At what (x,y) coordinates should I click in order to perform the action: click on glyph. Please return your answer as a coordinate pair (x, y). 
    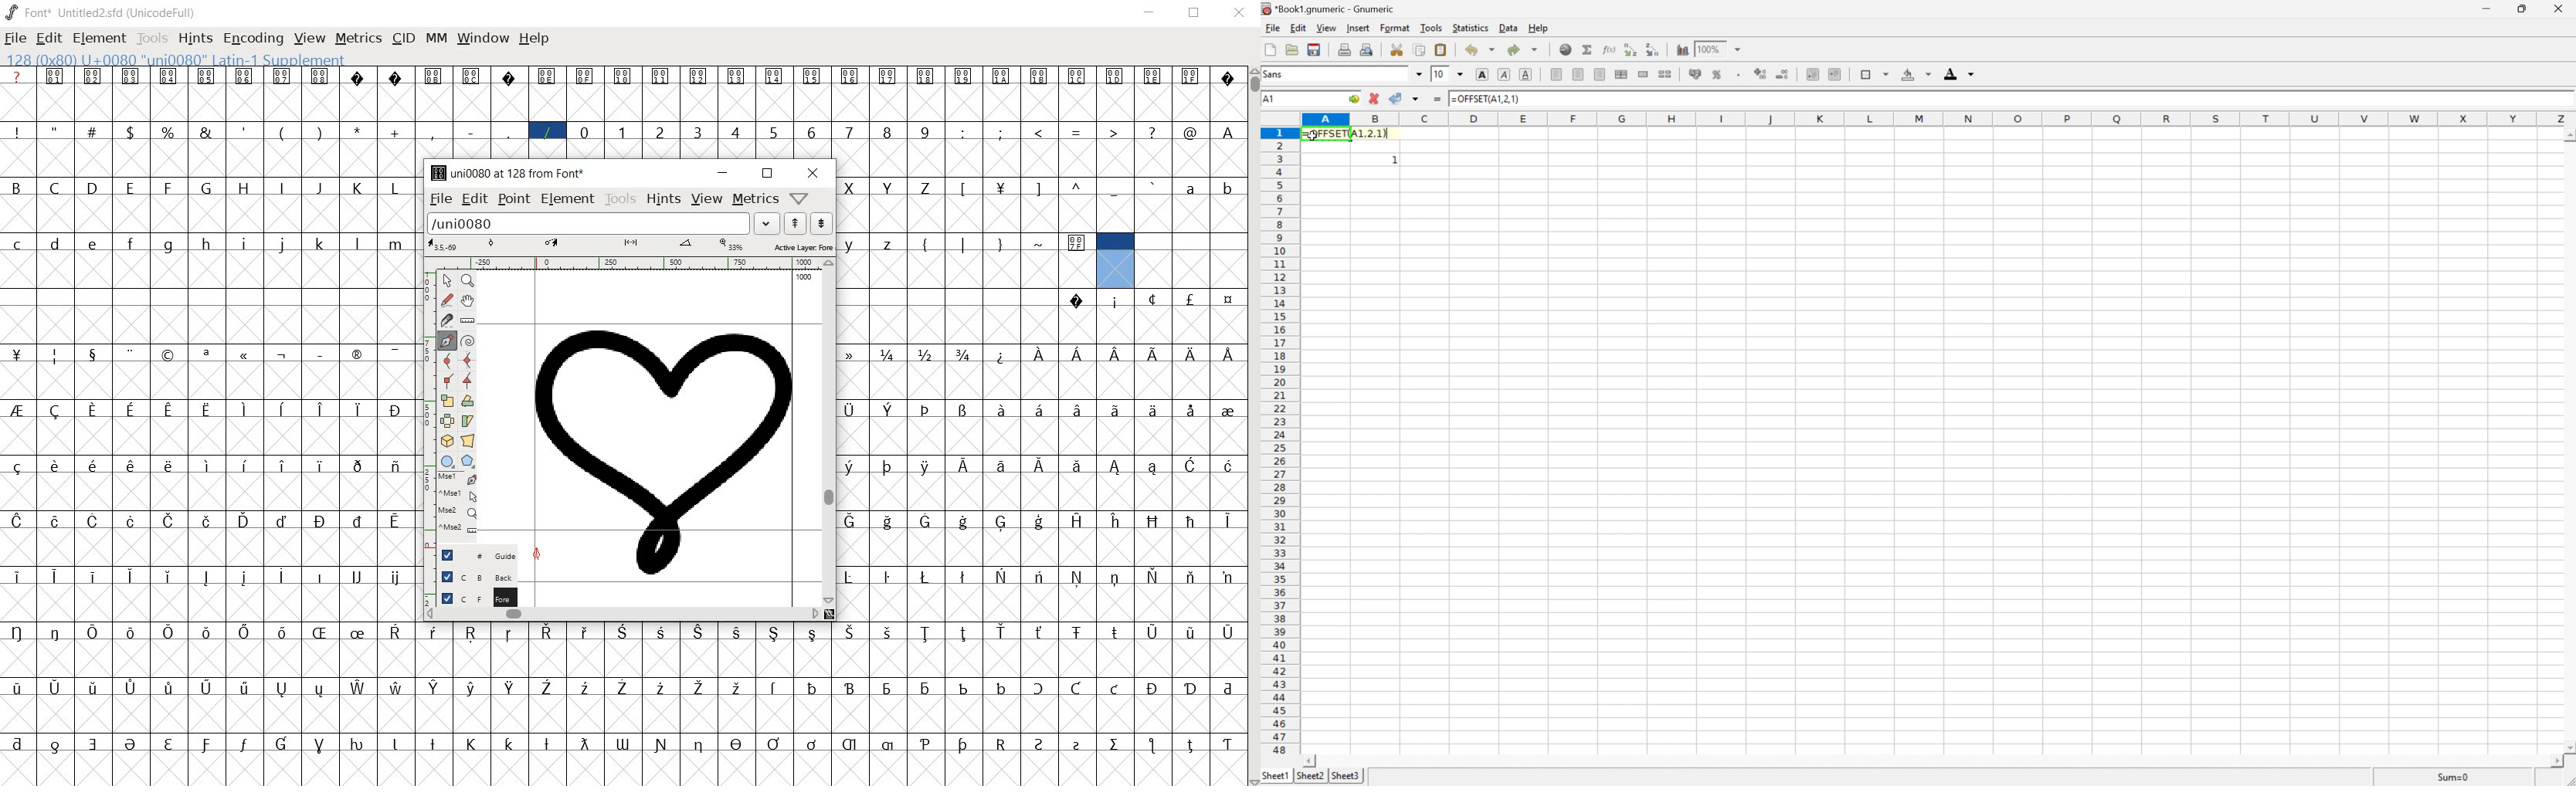
    Looking at the image, I should click on (55, 522).